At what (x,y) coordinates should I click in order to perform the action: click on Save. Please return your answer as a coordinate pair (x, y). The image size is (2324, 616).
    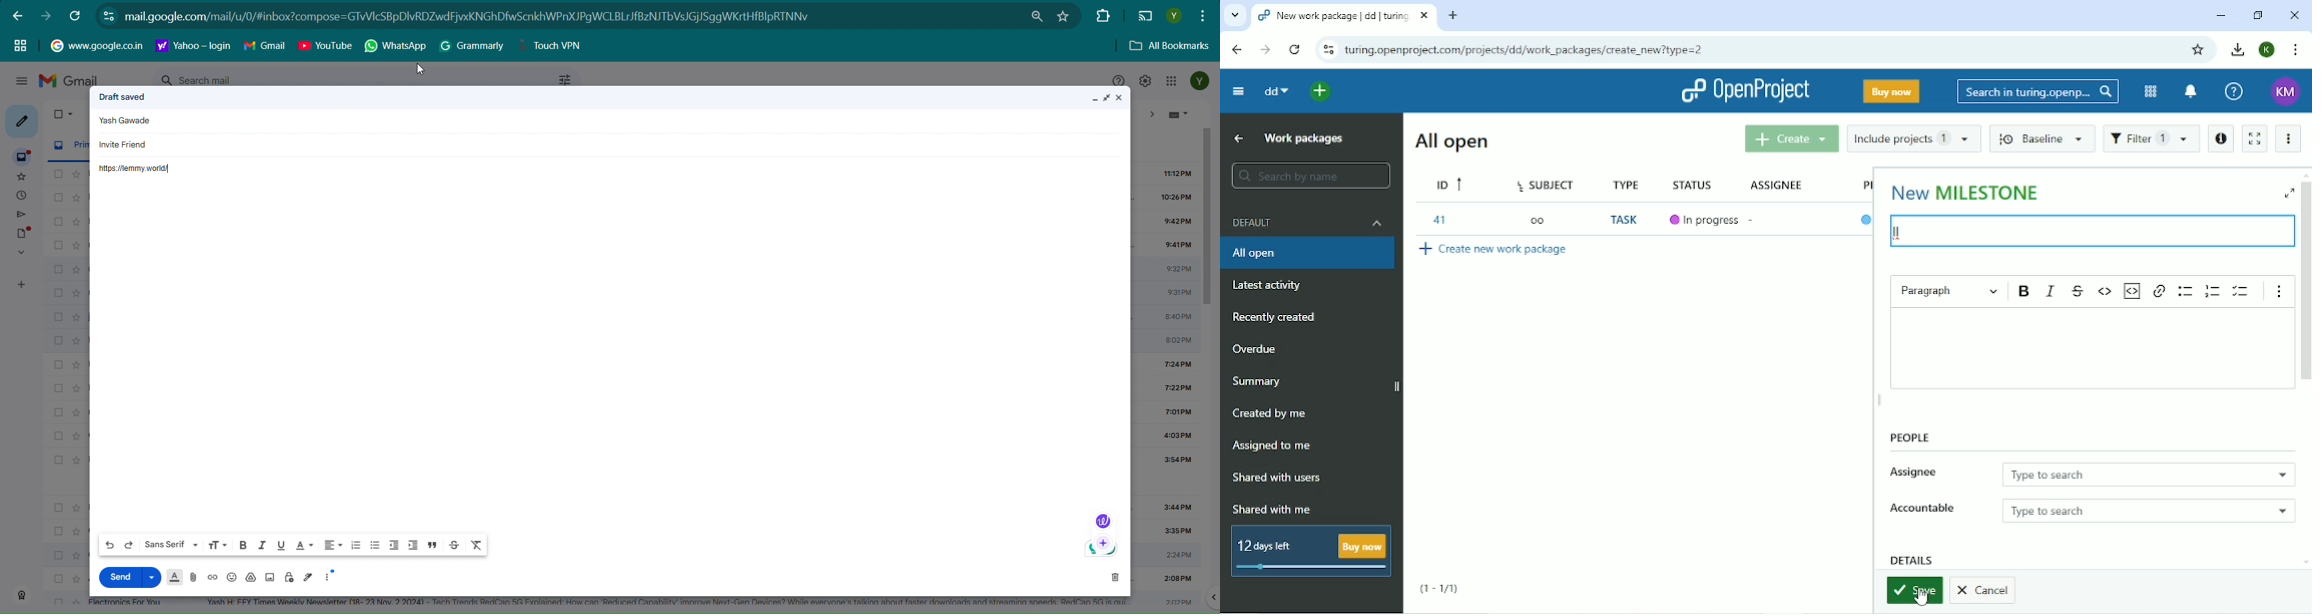
    Looking at the image, I should click on (1913, 590).